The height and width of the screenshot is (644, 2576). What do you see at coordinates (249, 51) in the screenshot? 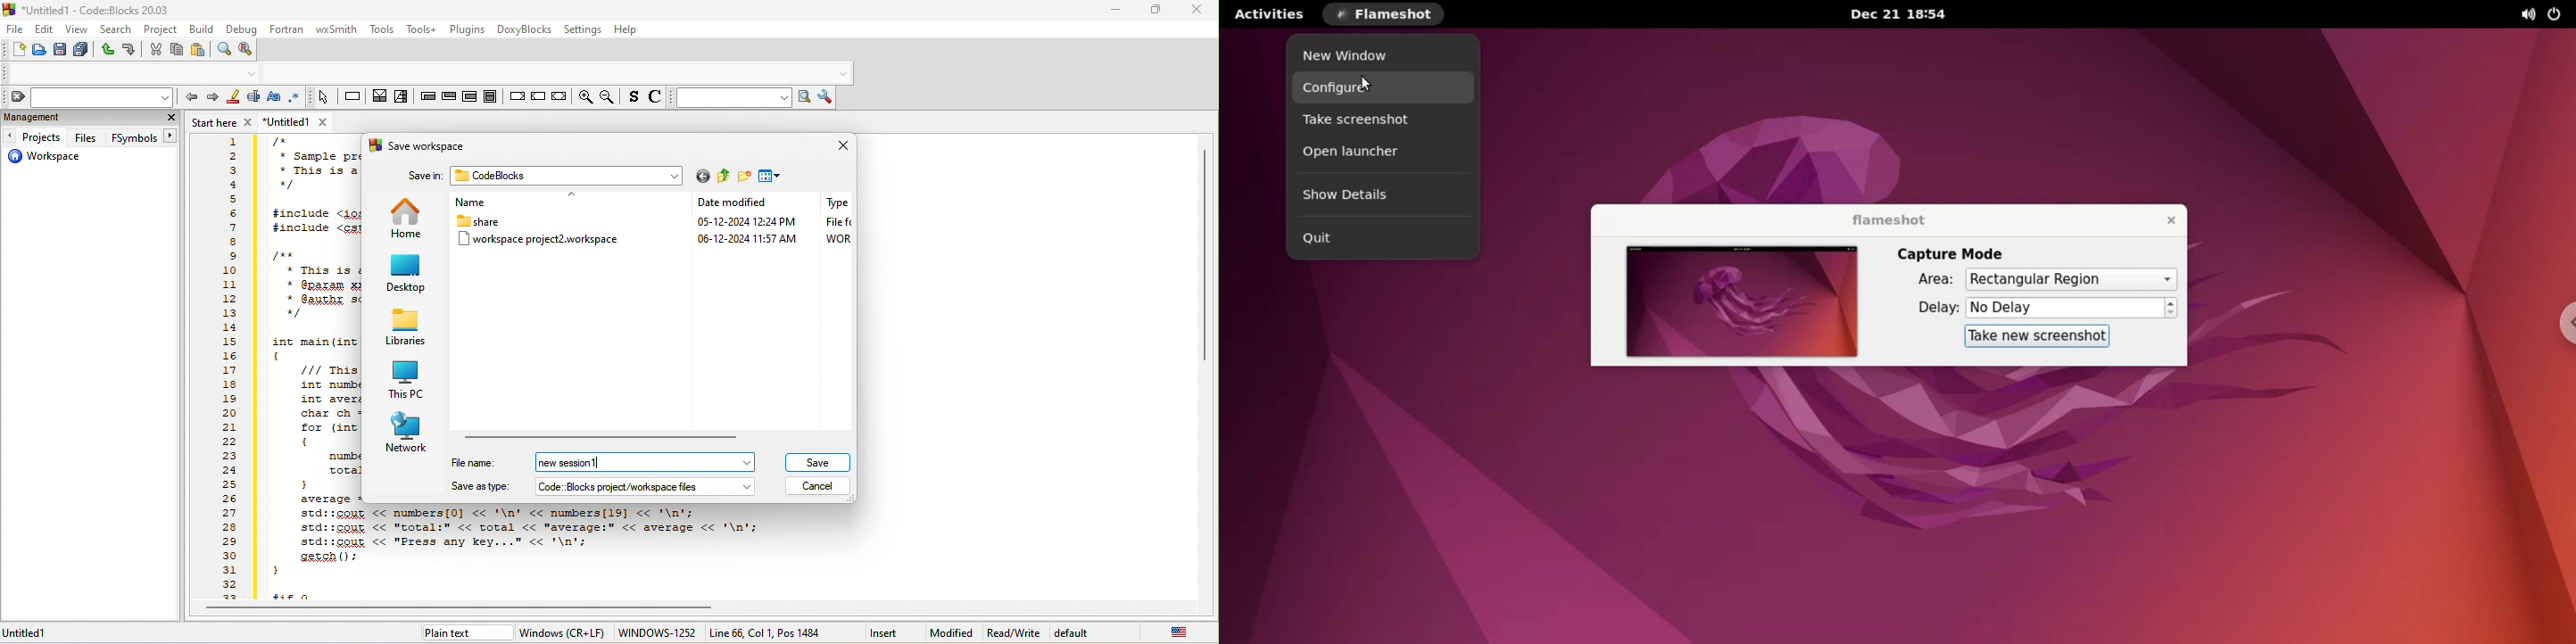
I see `replace` at bounding box center [249, 51].